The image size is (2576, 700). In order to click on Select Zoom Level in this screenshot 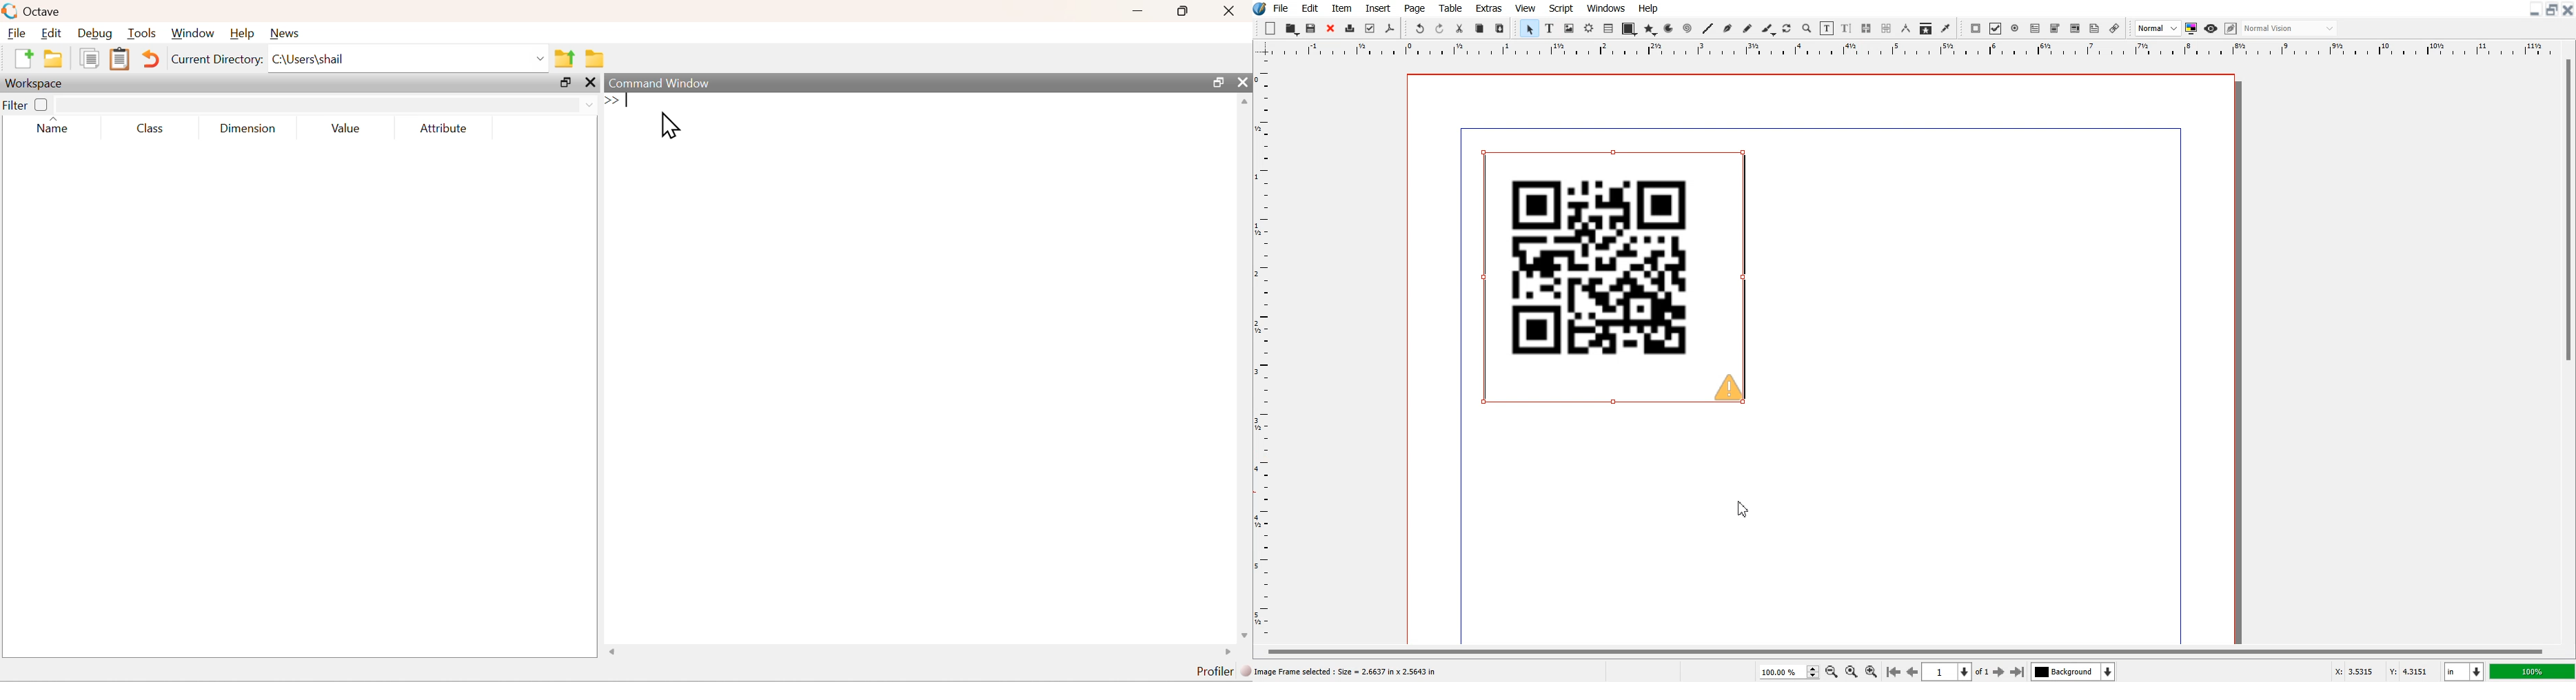, I will do `click(1789, 671)`.